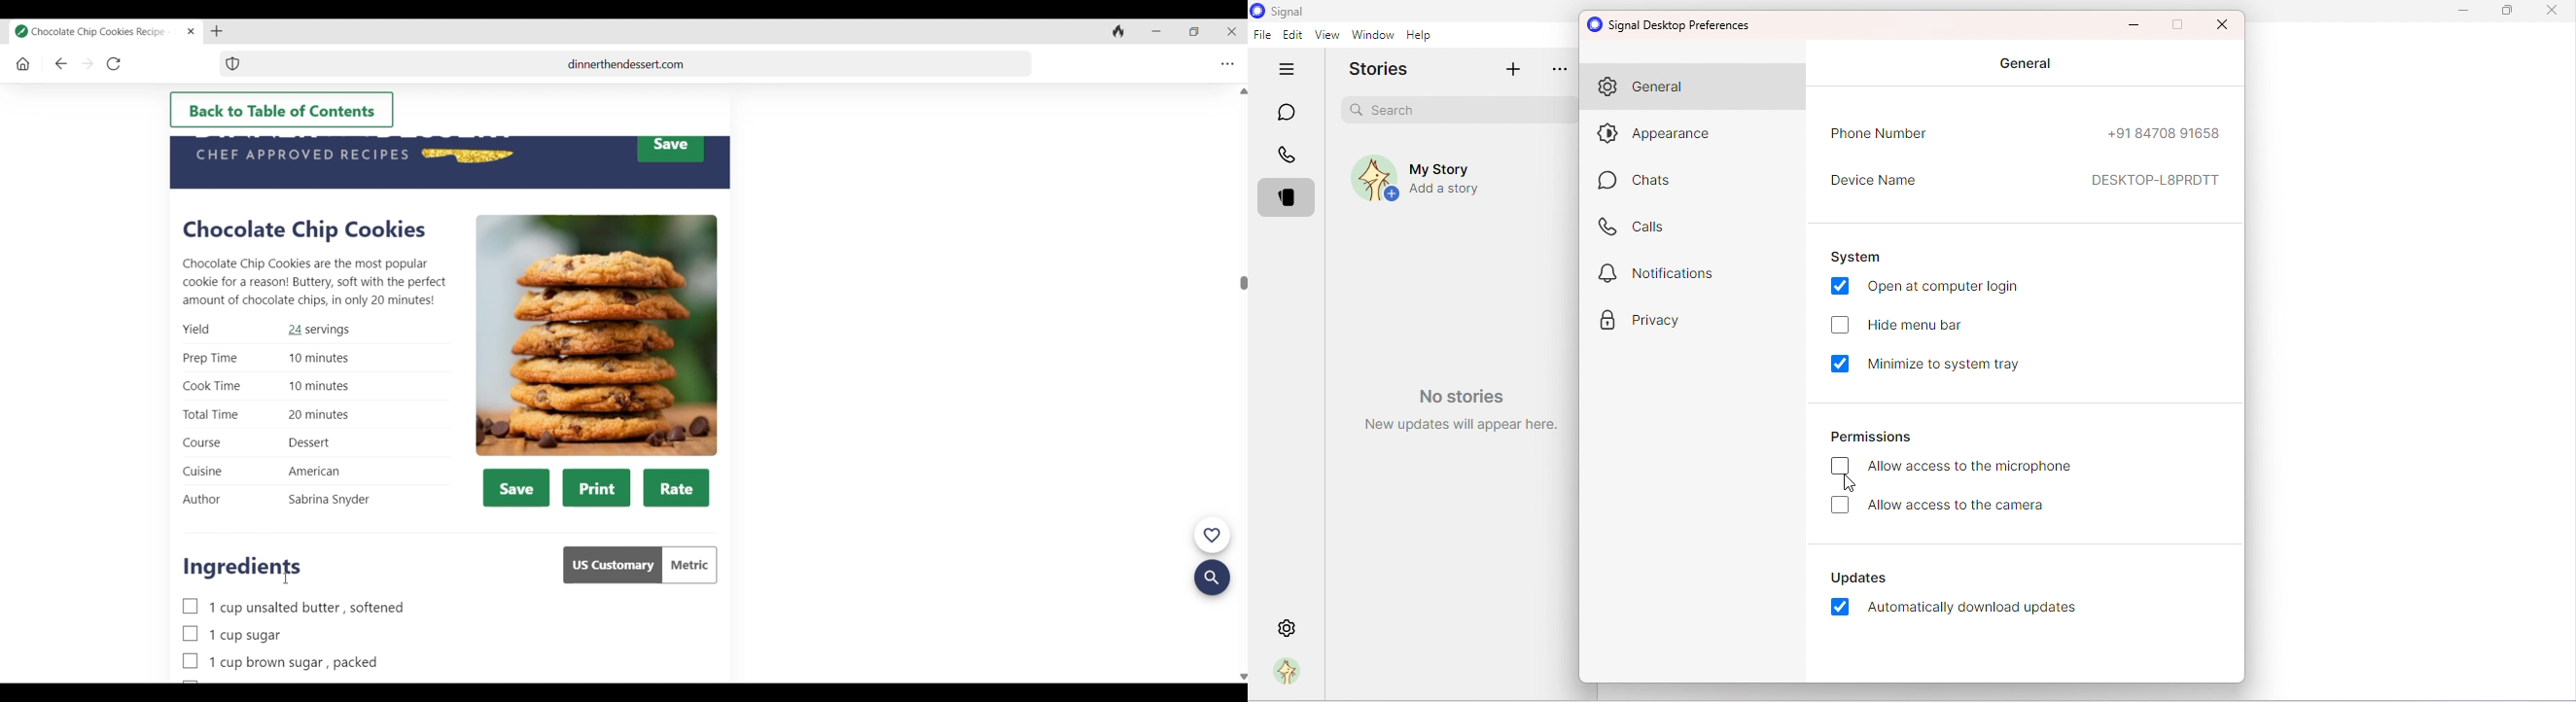  I want to click on more options, so click(1563, 68).